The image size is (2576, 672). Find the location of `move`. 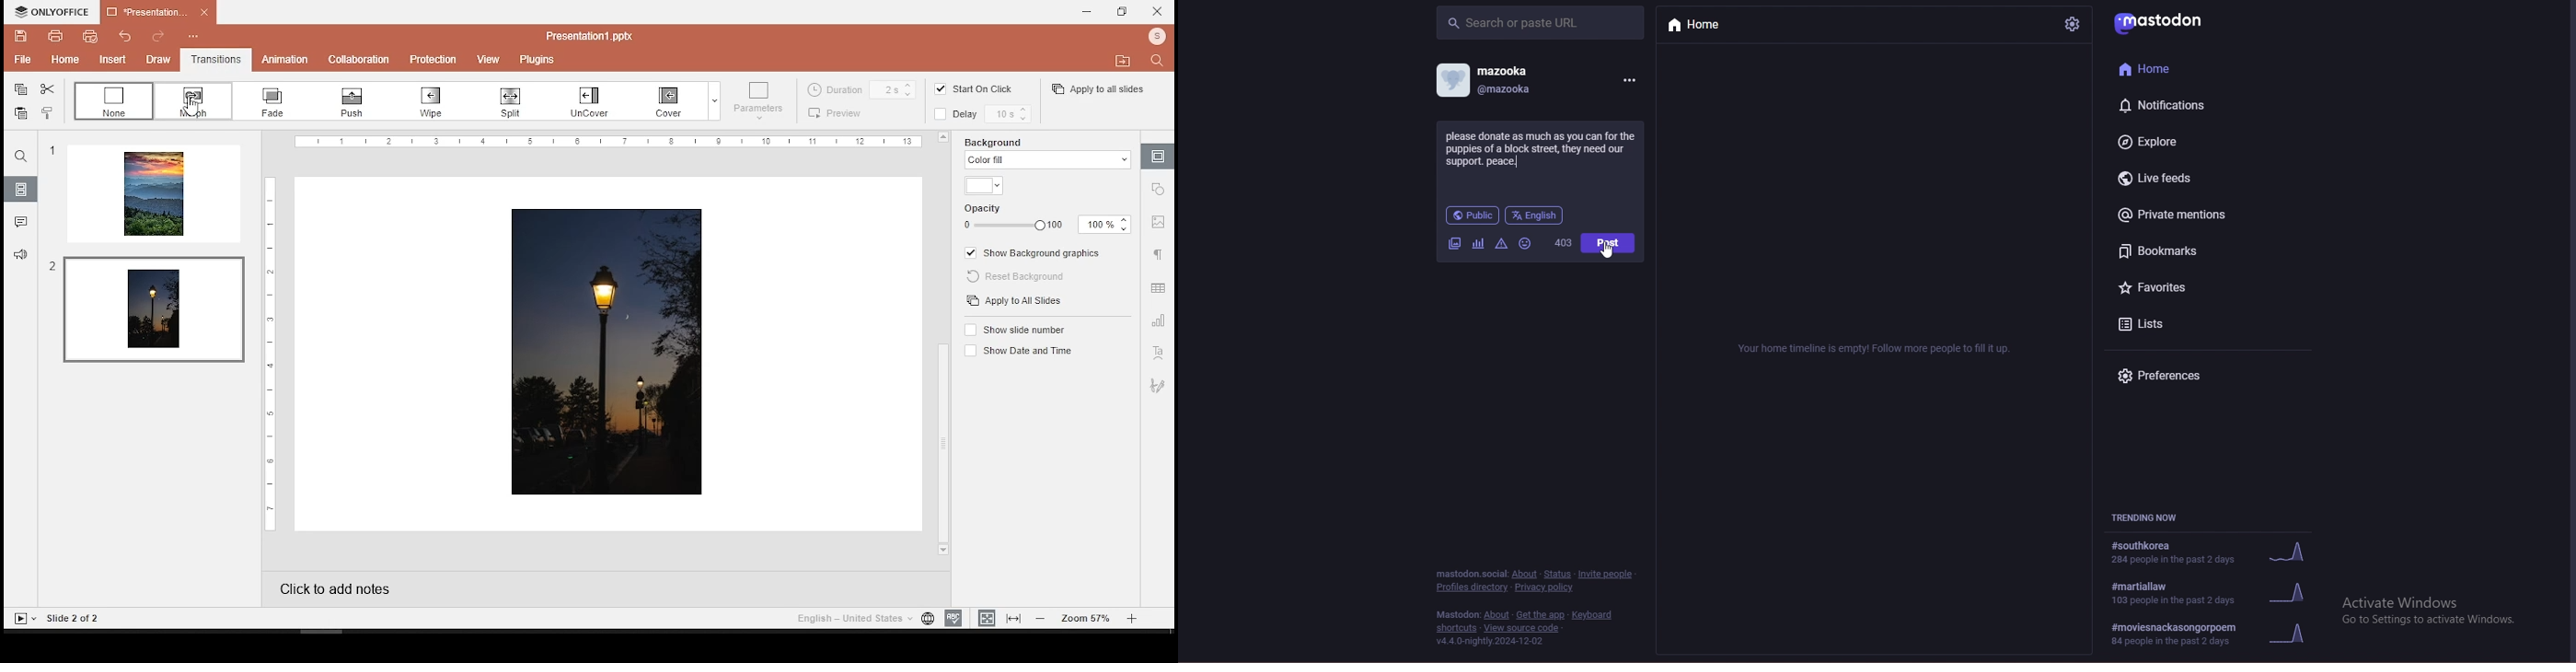

move is located at coordinates (1122, 59).